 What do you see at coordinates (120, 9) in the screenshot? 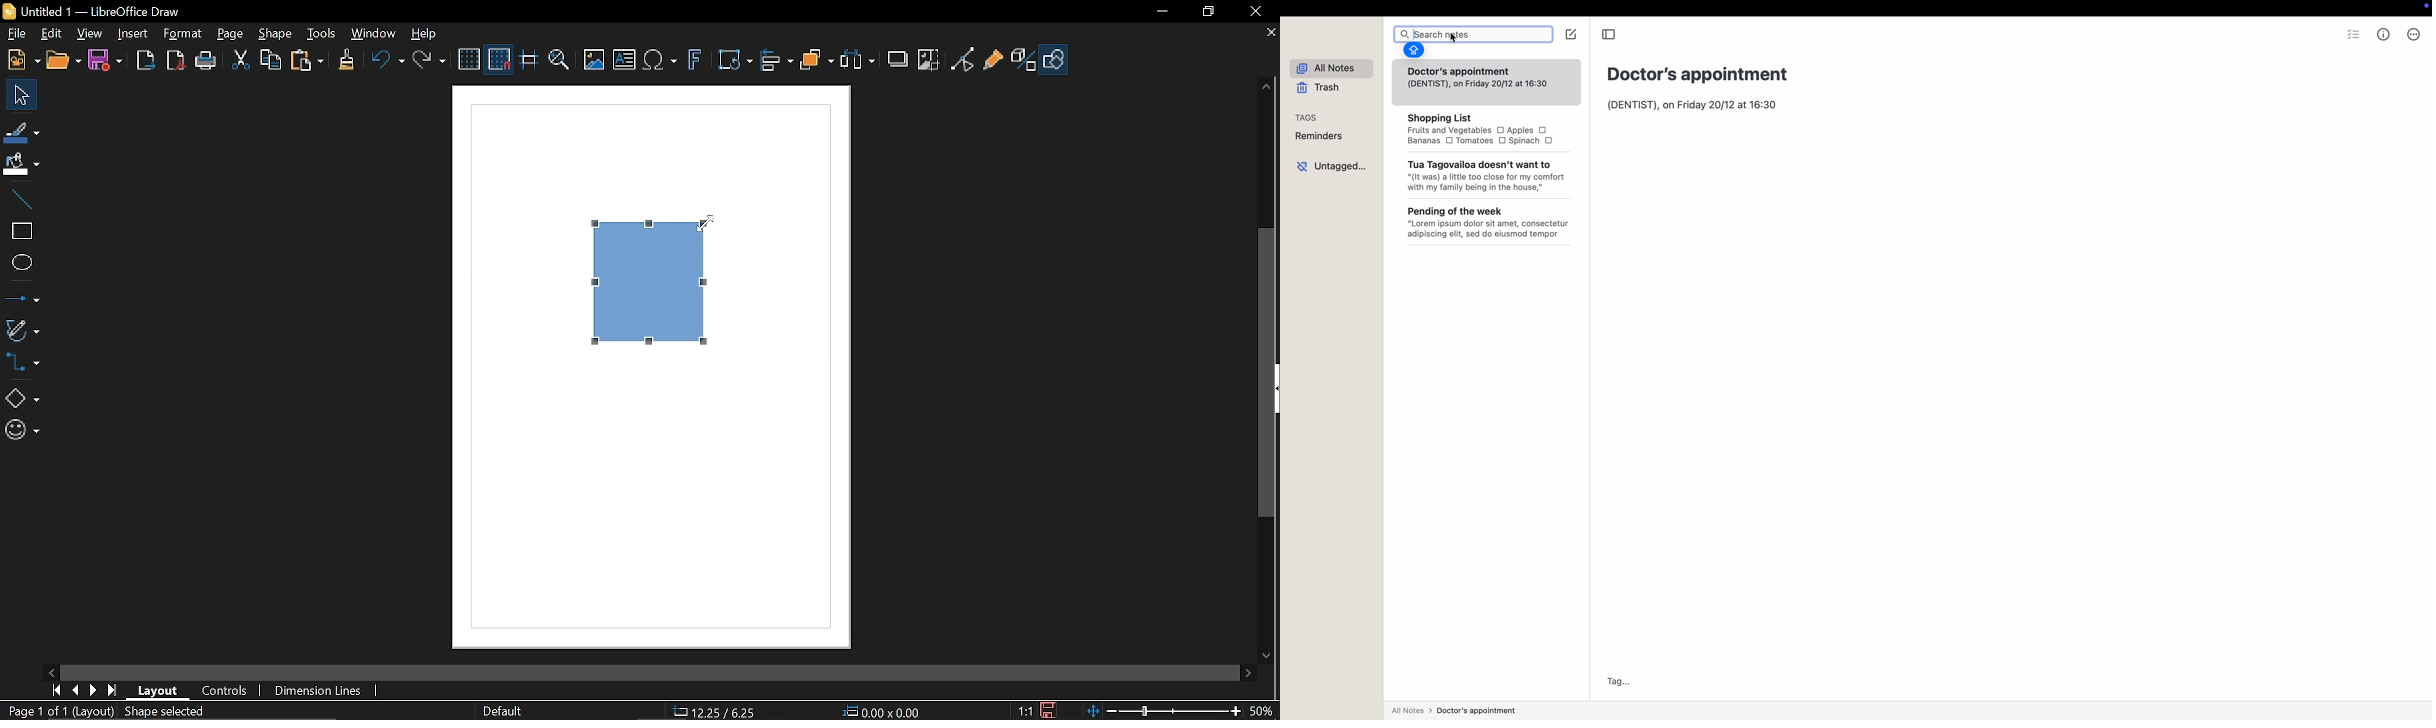
I see `Untitled 1 -- LibreOffice Draw` at bounding box center [120, 9].